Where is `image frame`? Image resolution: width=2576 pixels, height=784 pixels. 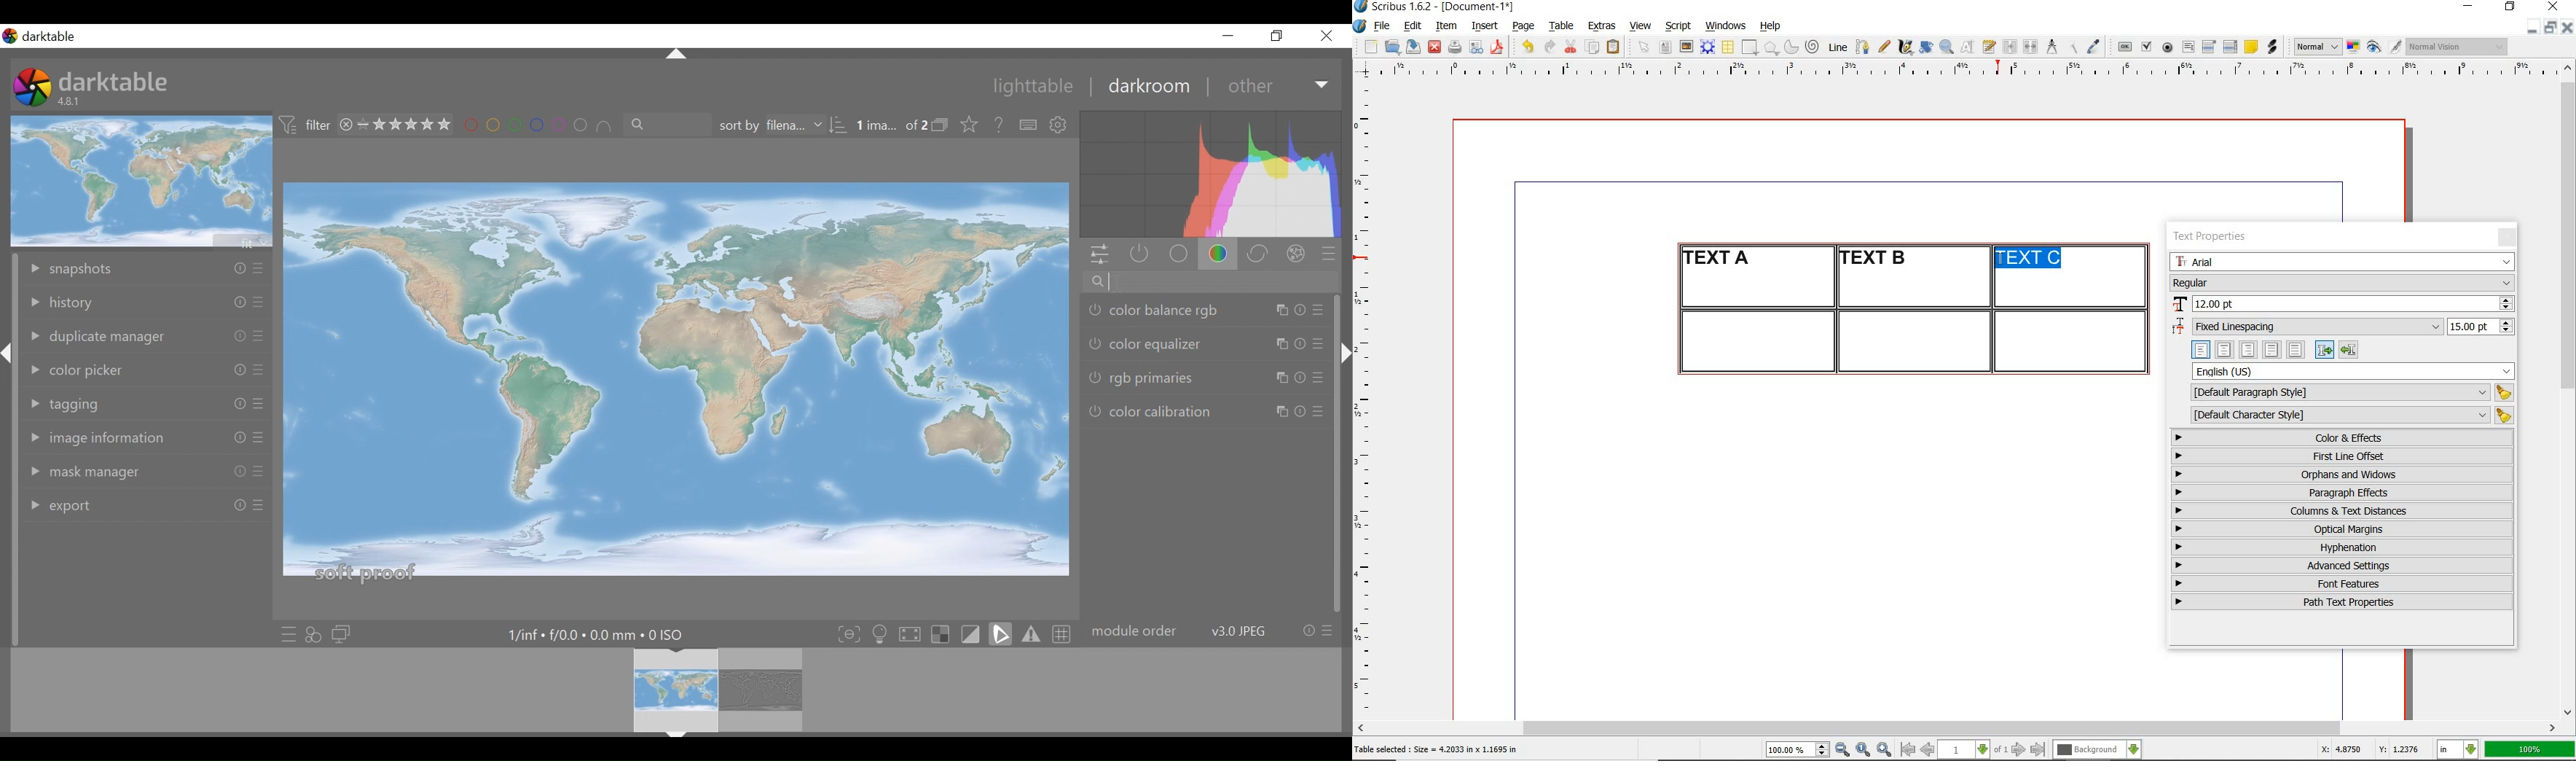 image frame is located at coordinates (1687, 47).